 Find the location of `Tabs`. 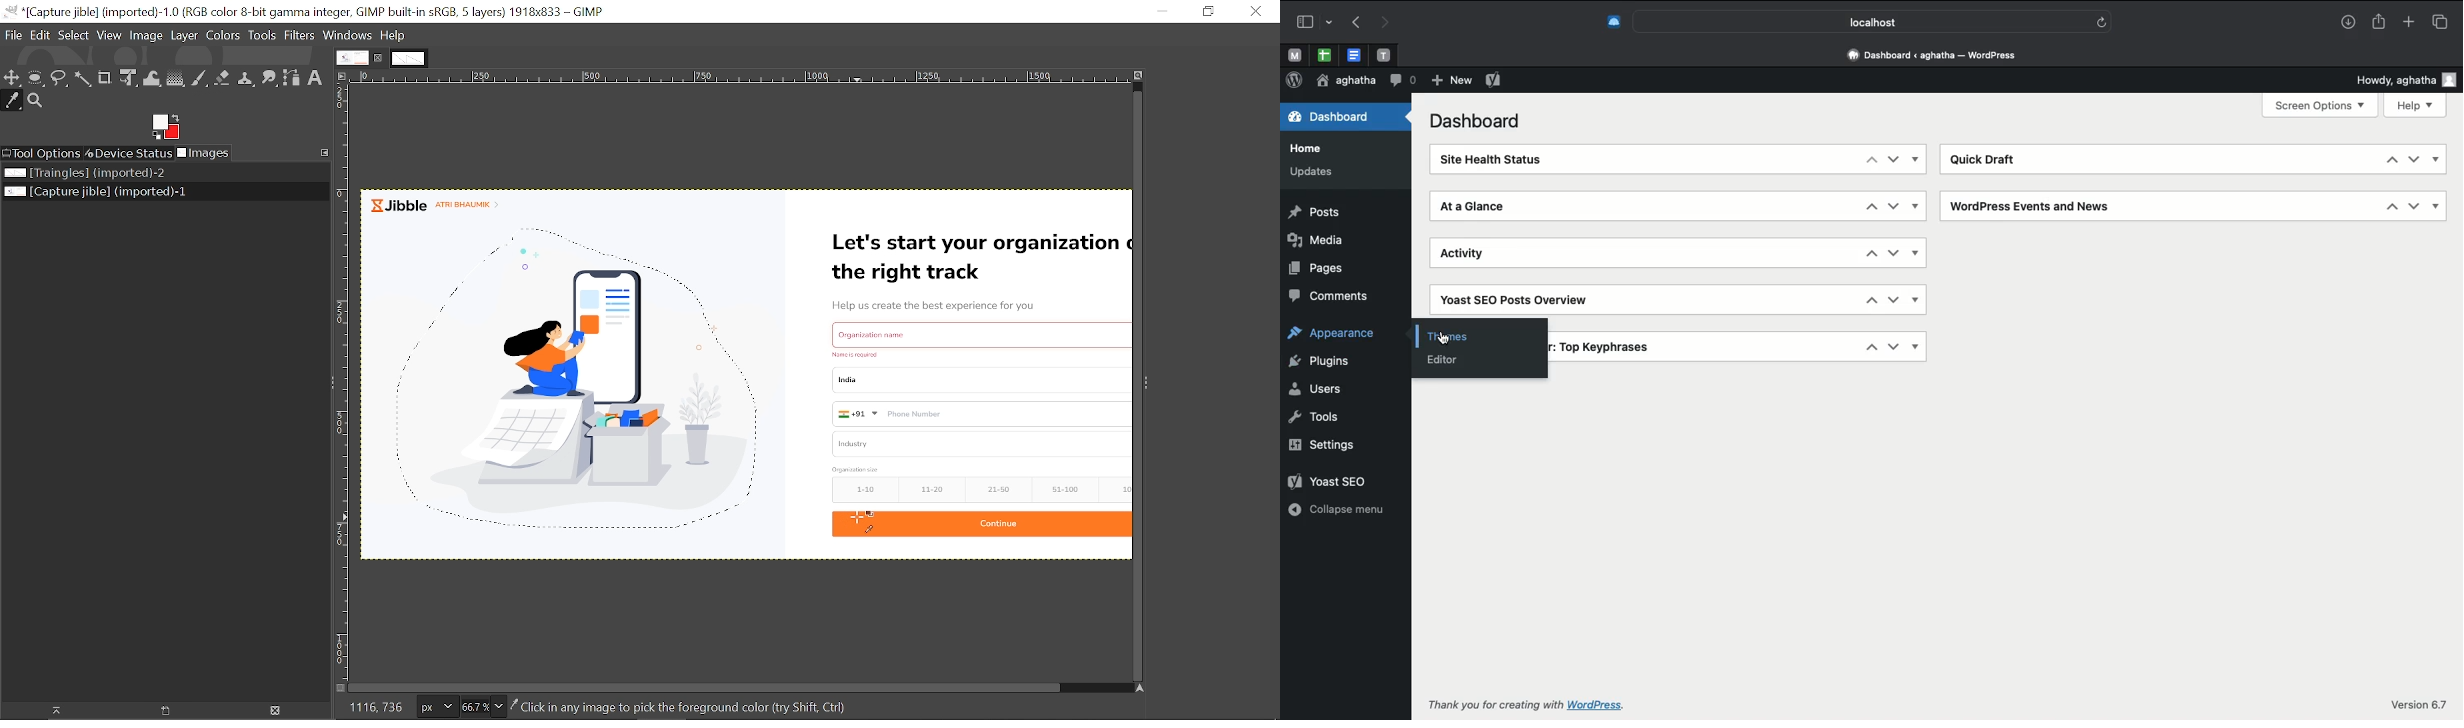

Tabs is located at coordinates (2440, 21).